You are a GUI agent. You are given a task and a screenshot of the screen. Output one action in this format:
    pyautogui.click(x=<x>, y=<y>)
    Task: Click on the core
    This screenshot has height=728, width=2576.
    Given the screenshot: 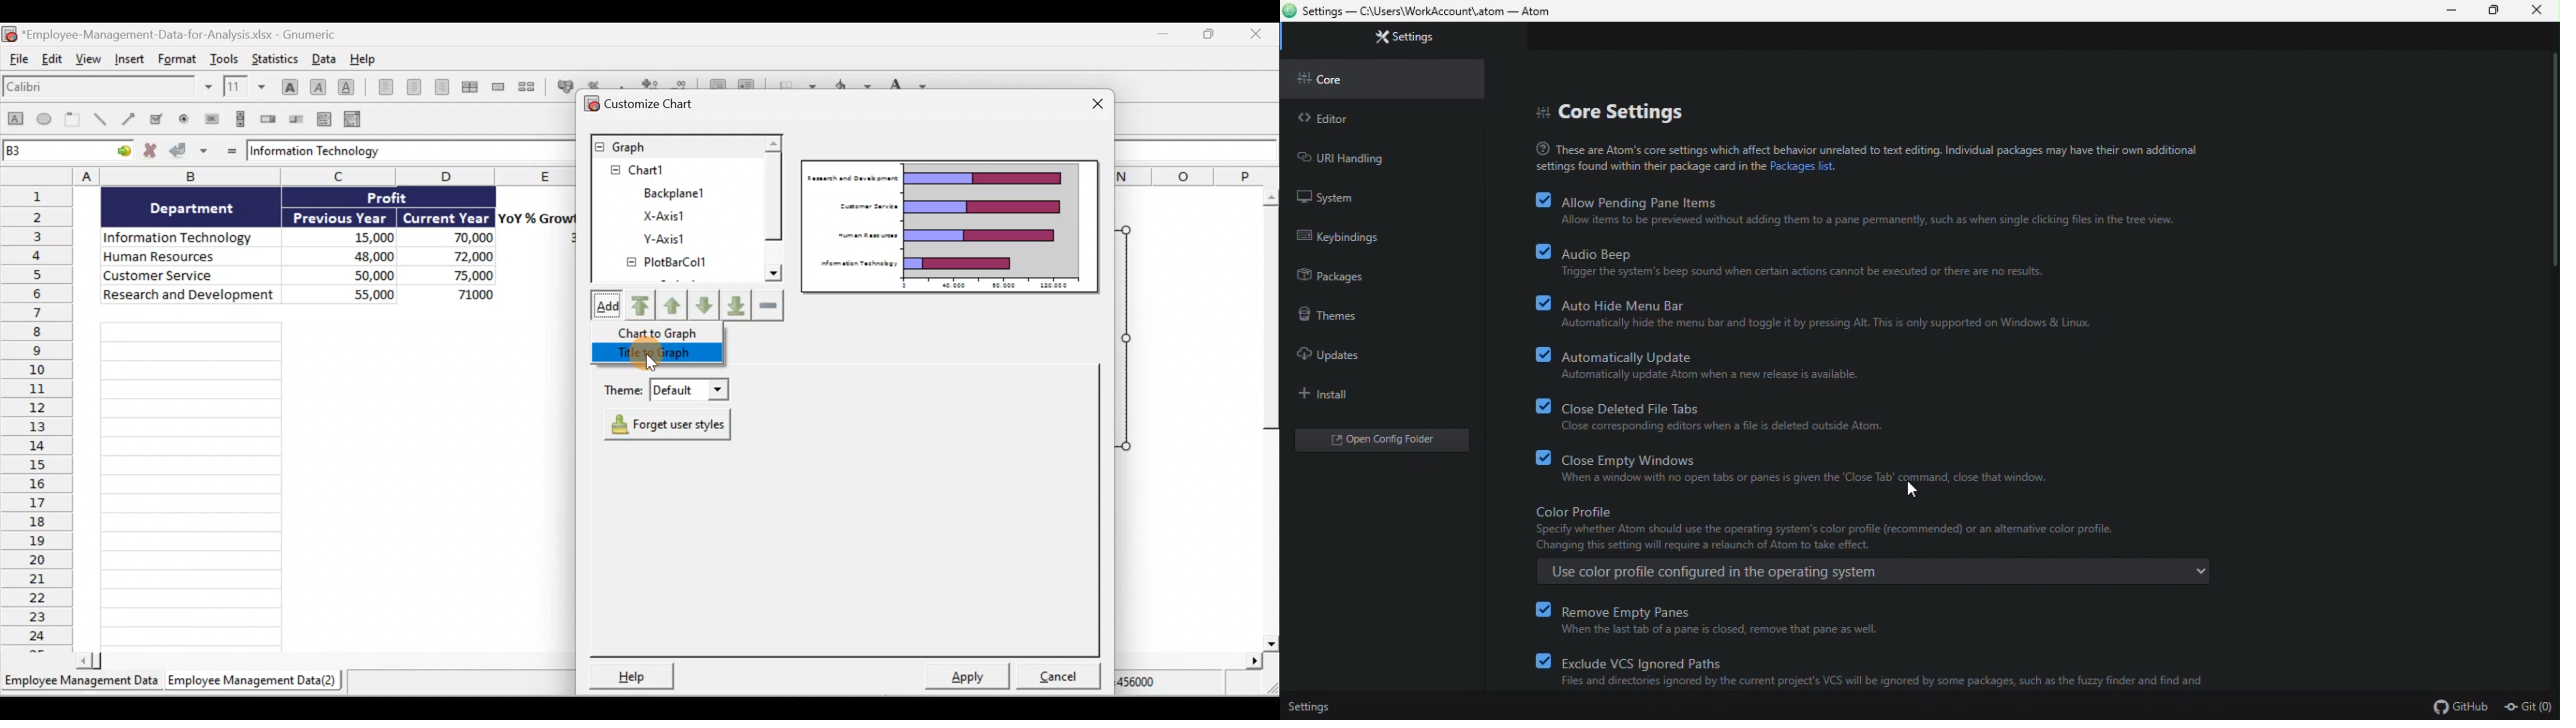 What is the action you would take?
    pyautogui.click(x=1335, y=79)
    